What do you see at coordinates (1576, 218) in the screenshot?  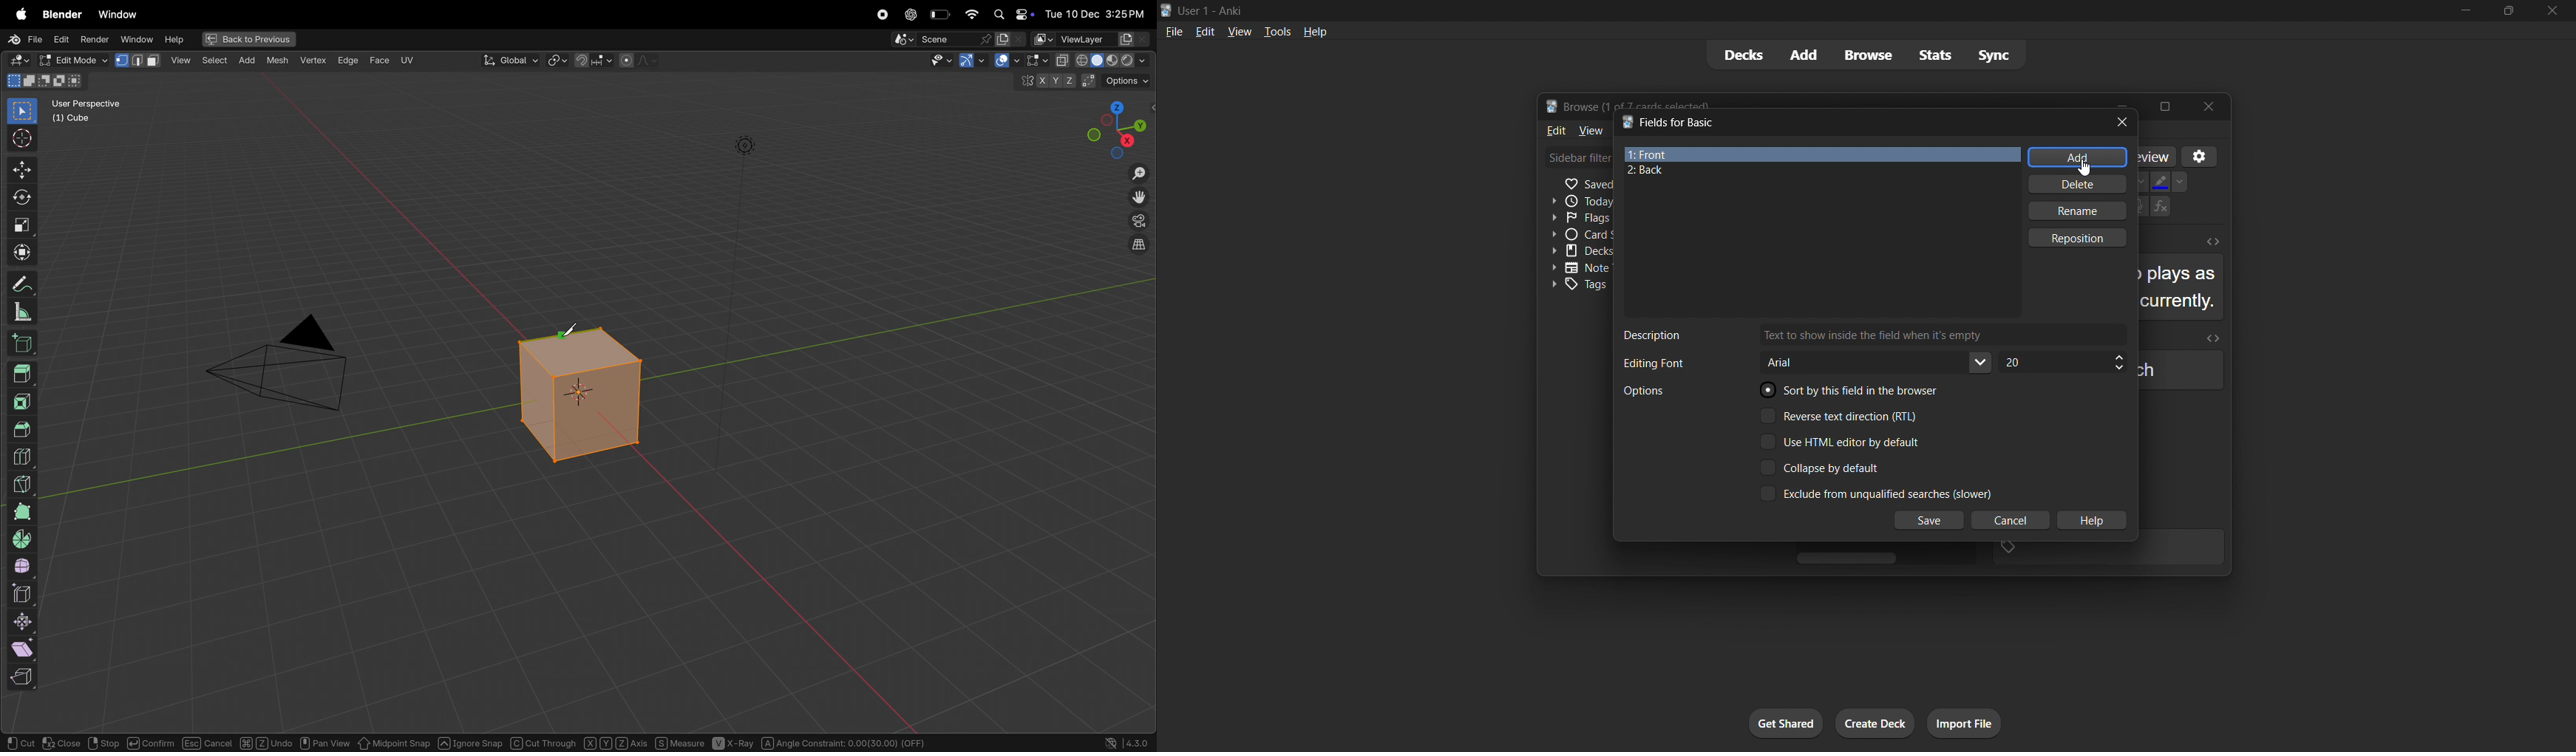 I see `Flags` at bounding box center [1576, 218].